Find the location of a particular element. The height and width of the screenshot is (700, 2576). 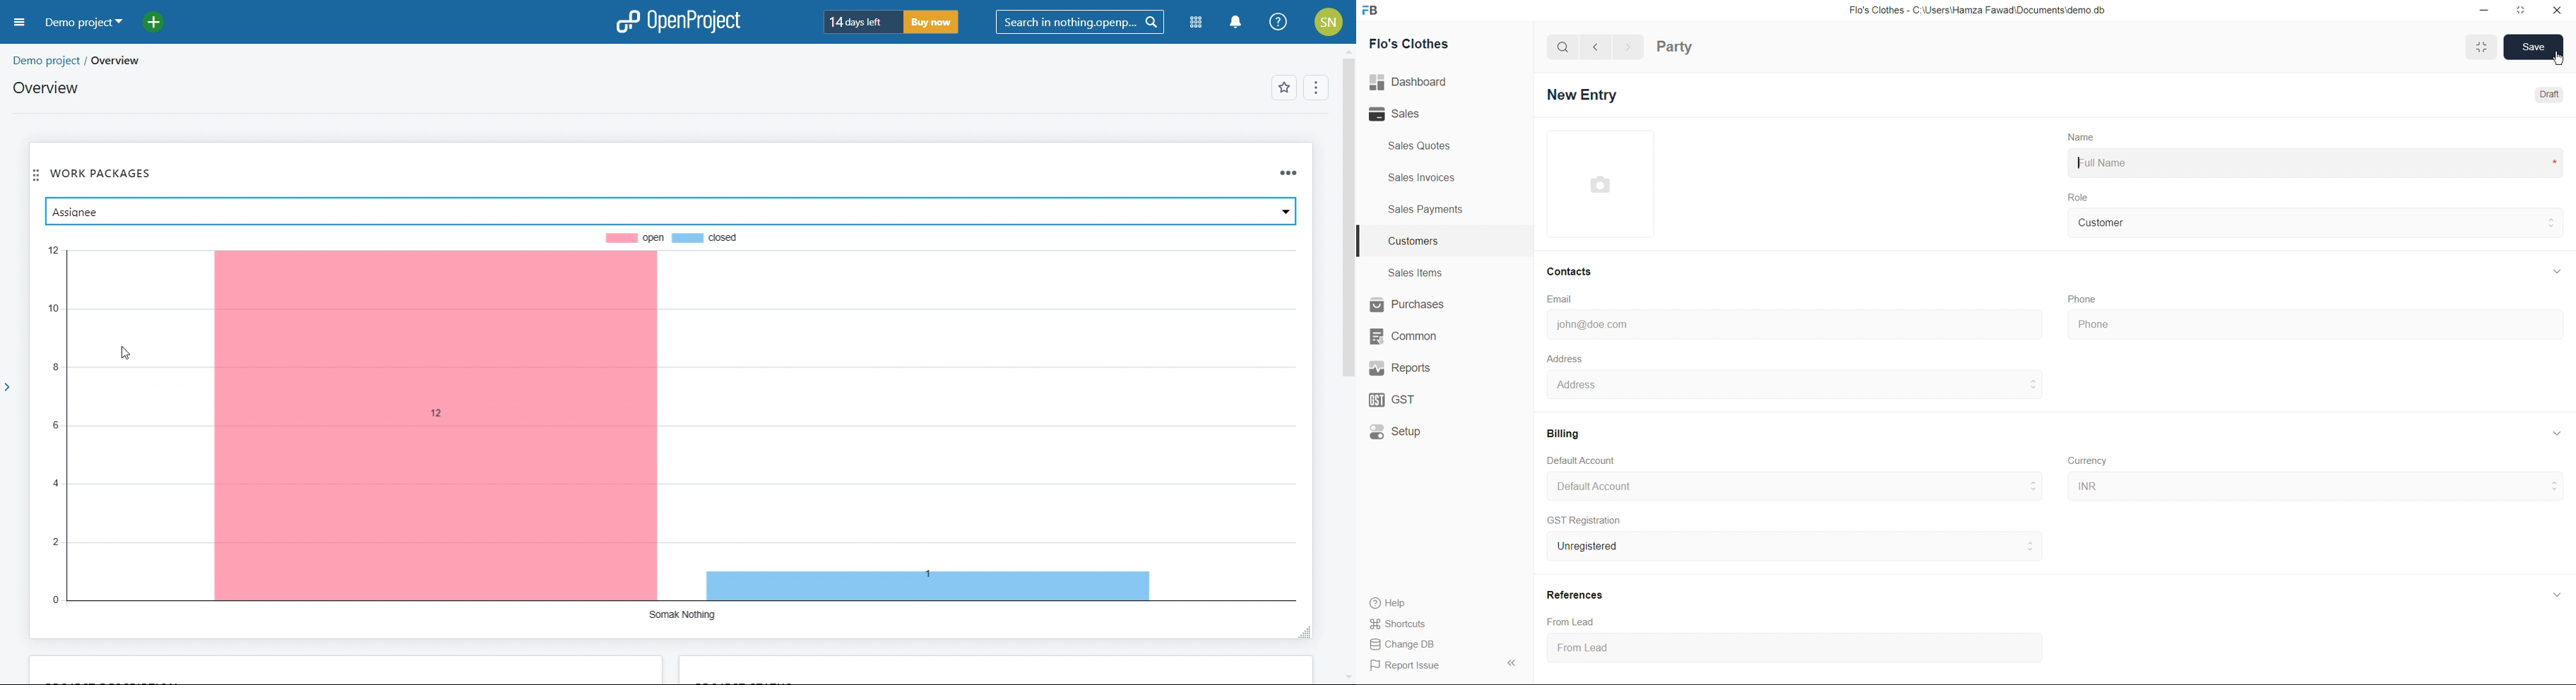

From Lead is located at coordinates (1668, 649).